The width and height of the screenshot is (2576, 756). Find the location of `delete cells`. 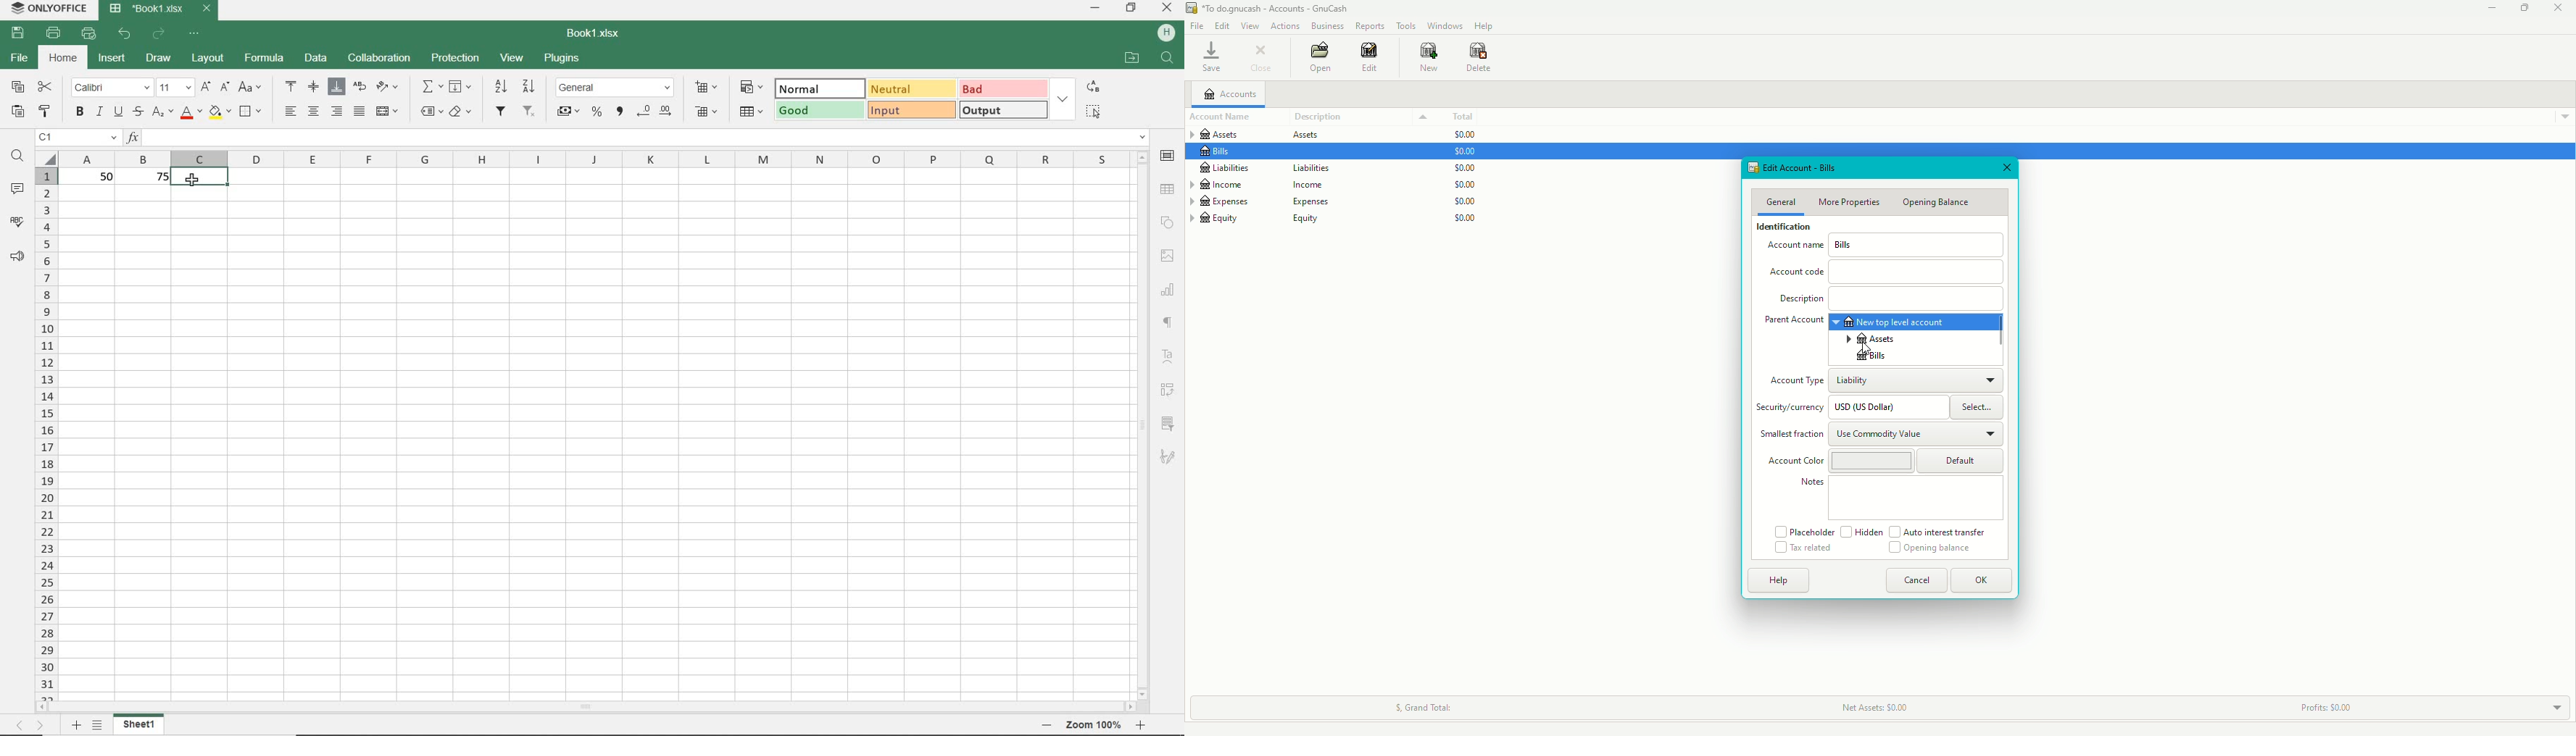

delete cells is located at coordinates (752, 113).